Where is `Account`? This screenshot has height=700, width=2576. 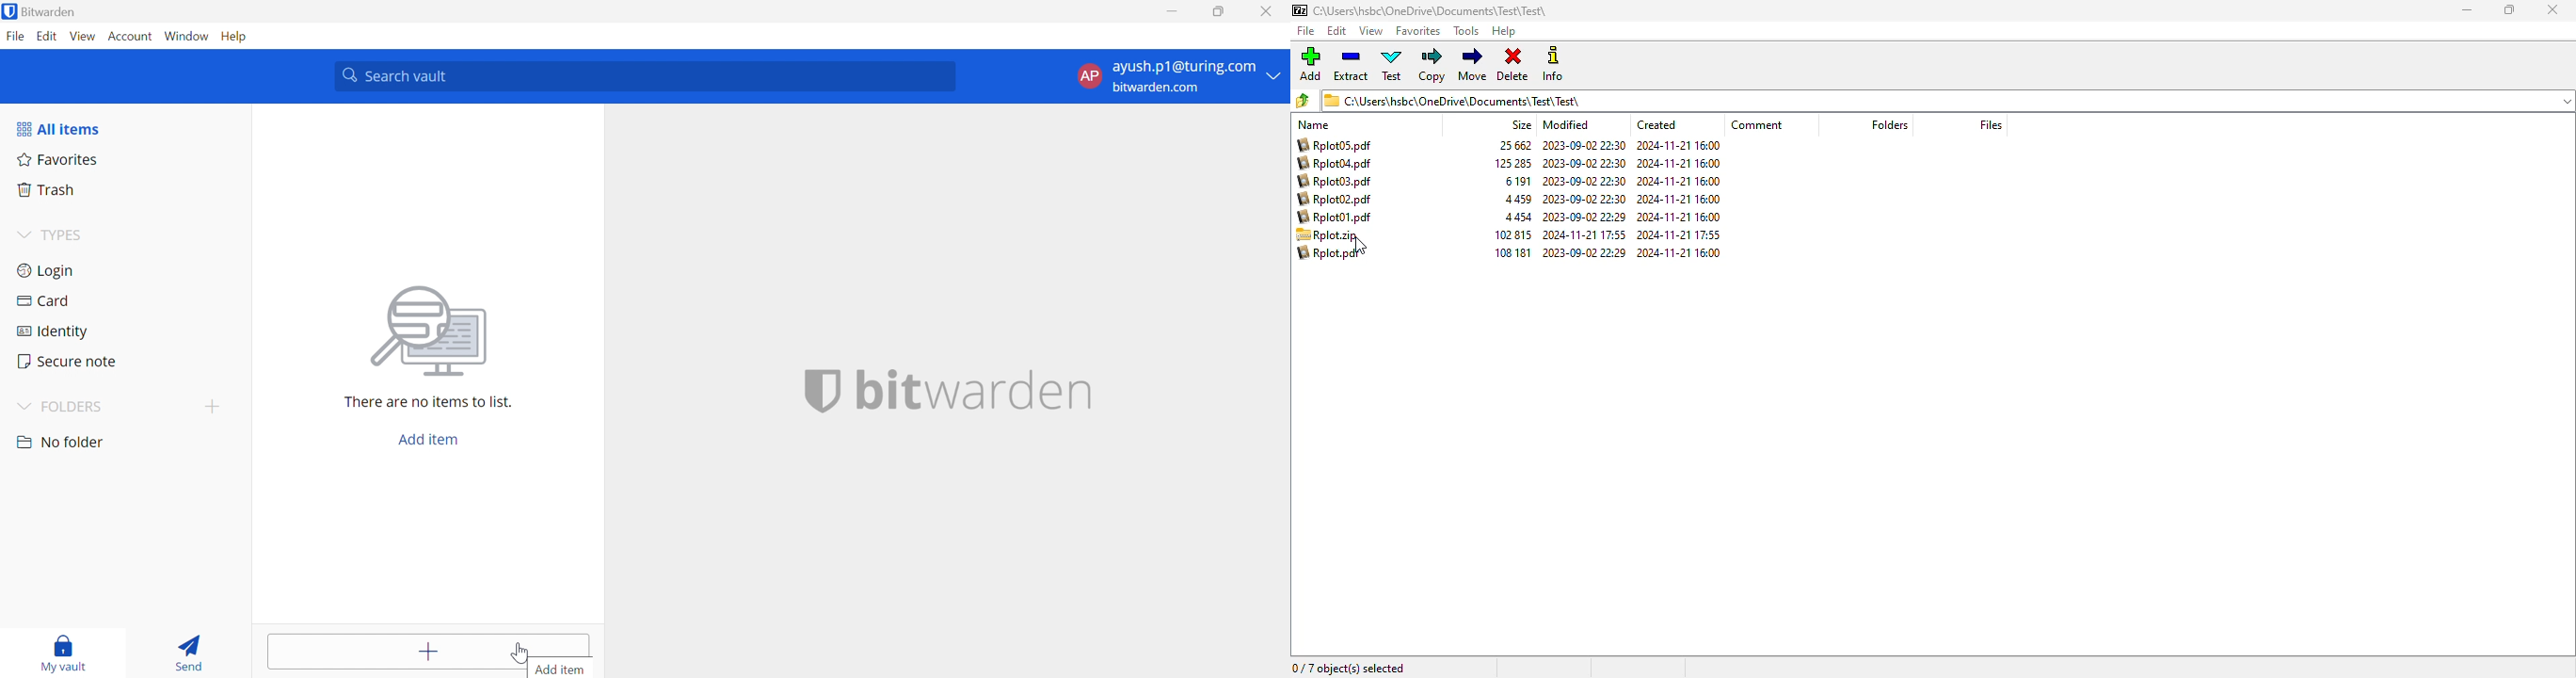 Account is located at coordinates (131, 35).